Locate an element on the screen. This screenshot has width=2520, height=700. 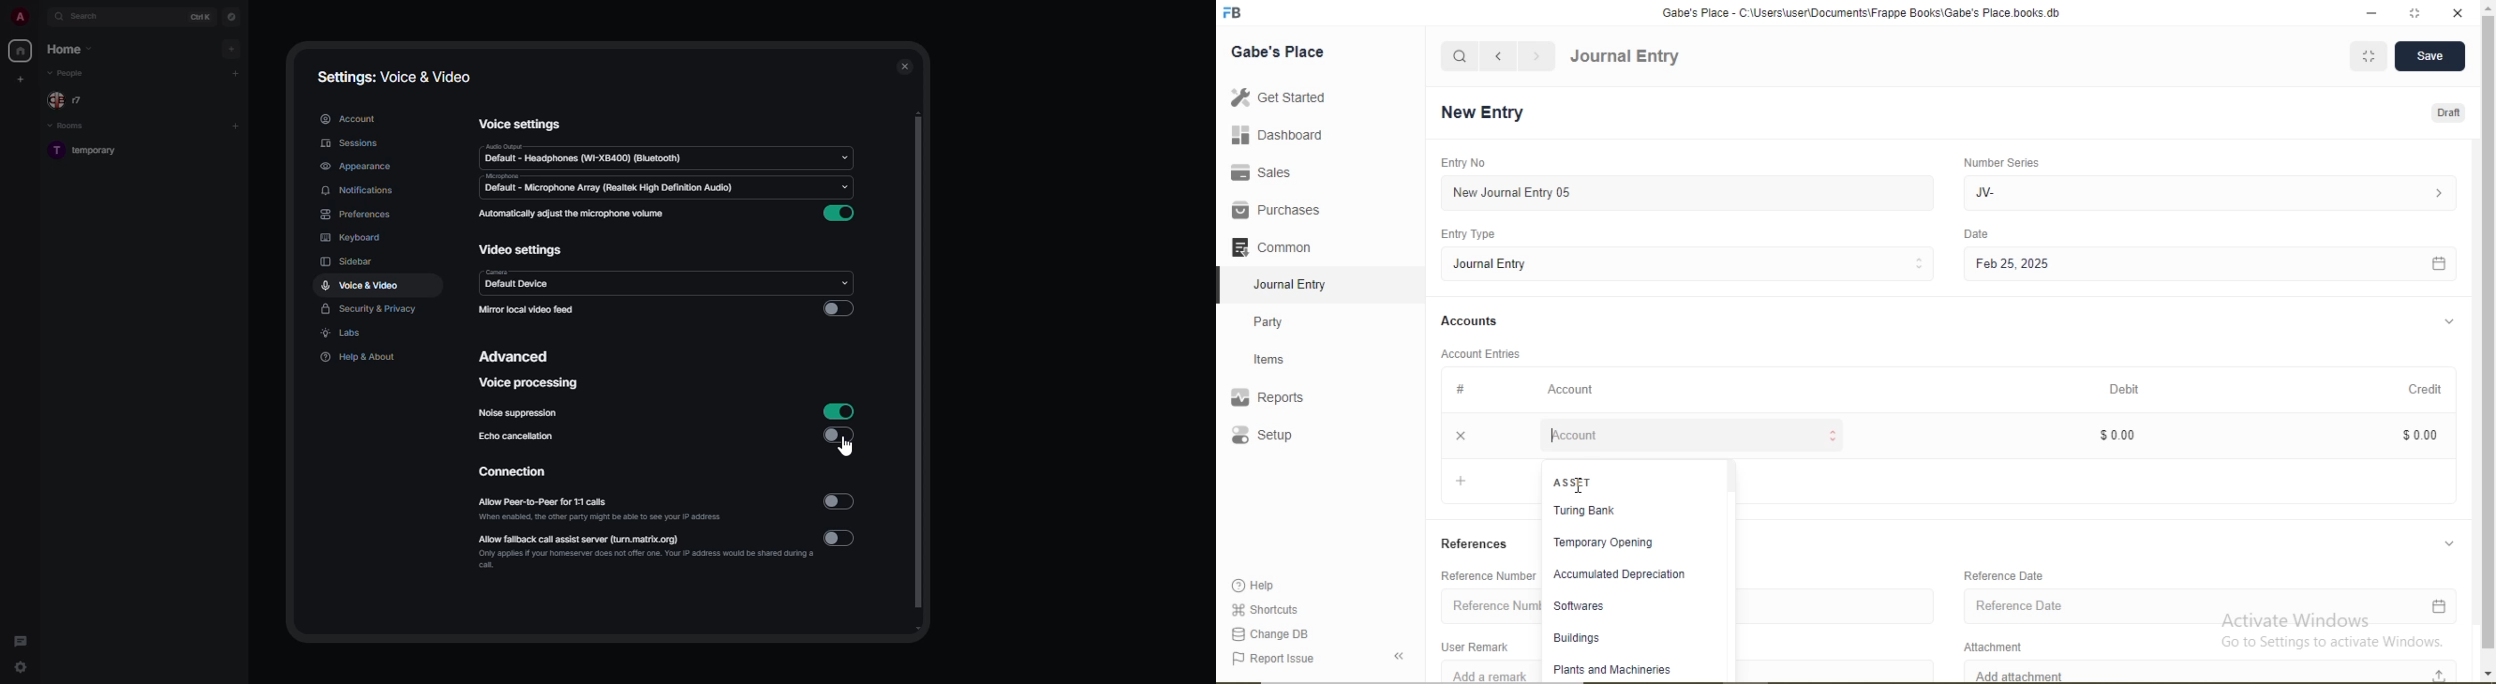
User Remark is located at coordinates (1480, 645).